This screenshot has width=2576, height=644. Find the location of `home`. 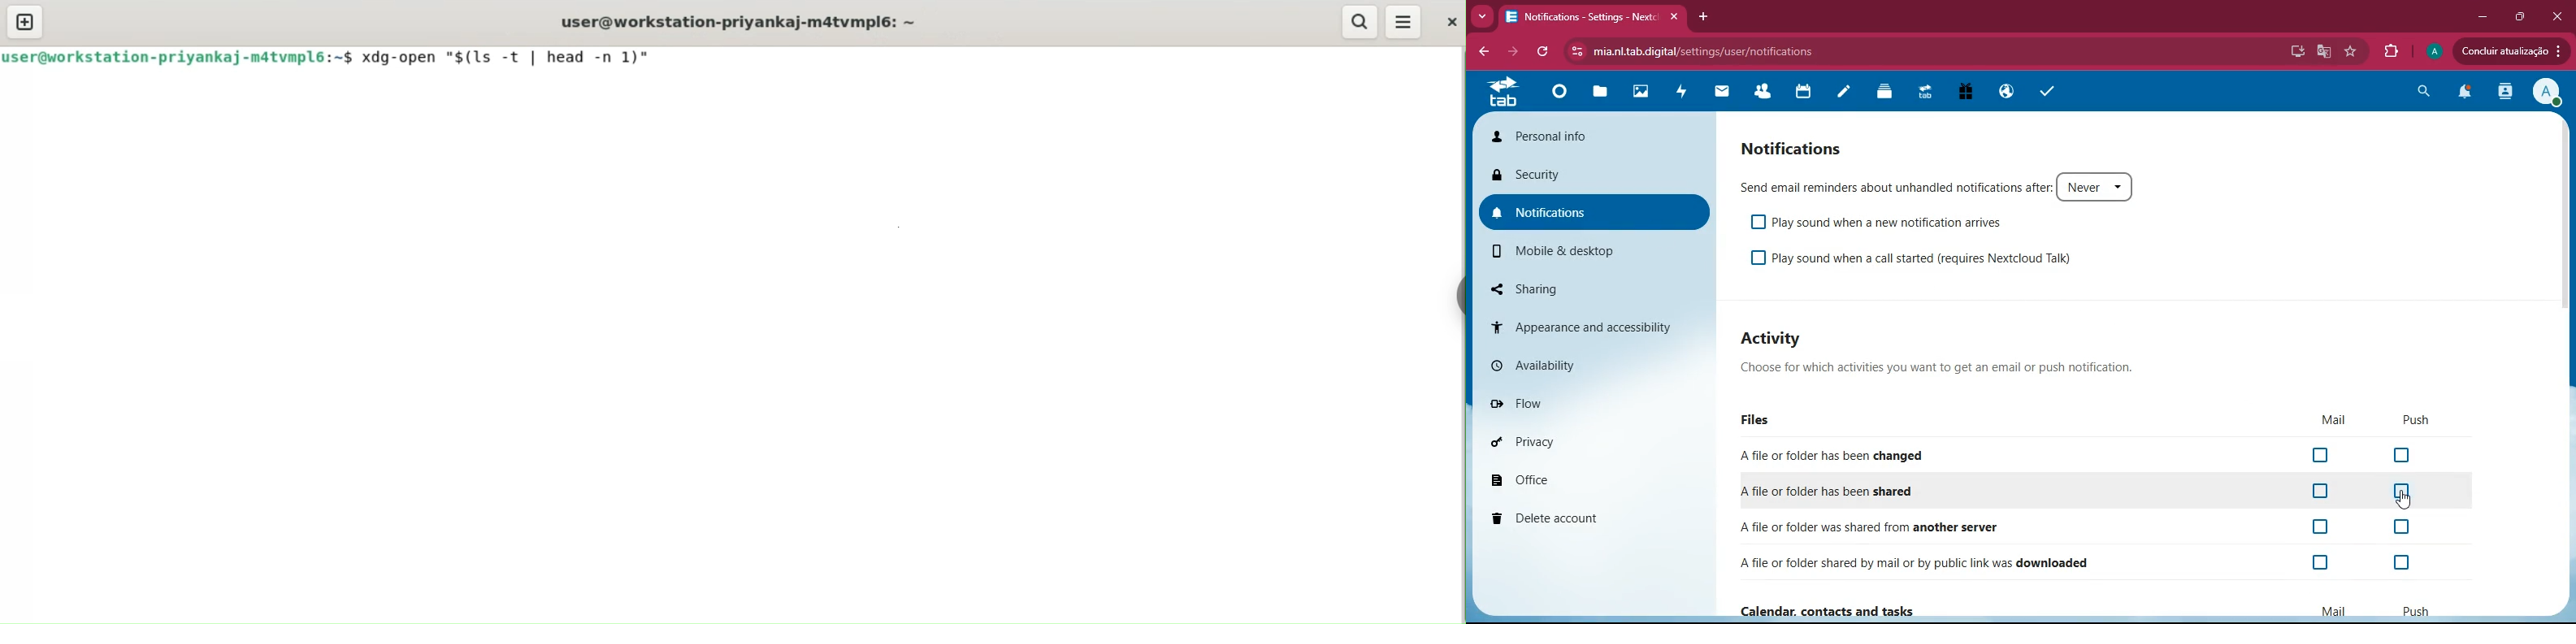

home is located at coordinates (1555, 96).